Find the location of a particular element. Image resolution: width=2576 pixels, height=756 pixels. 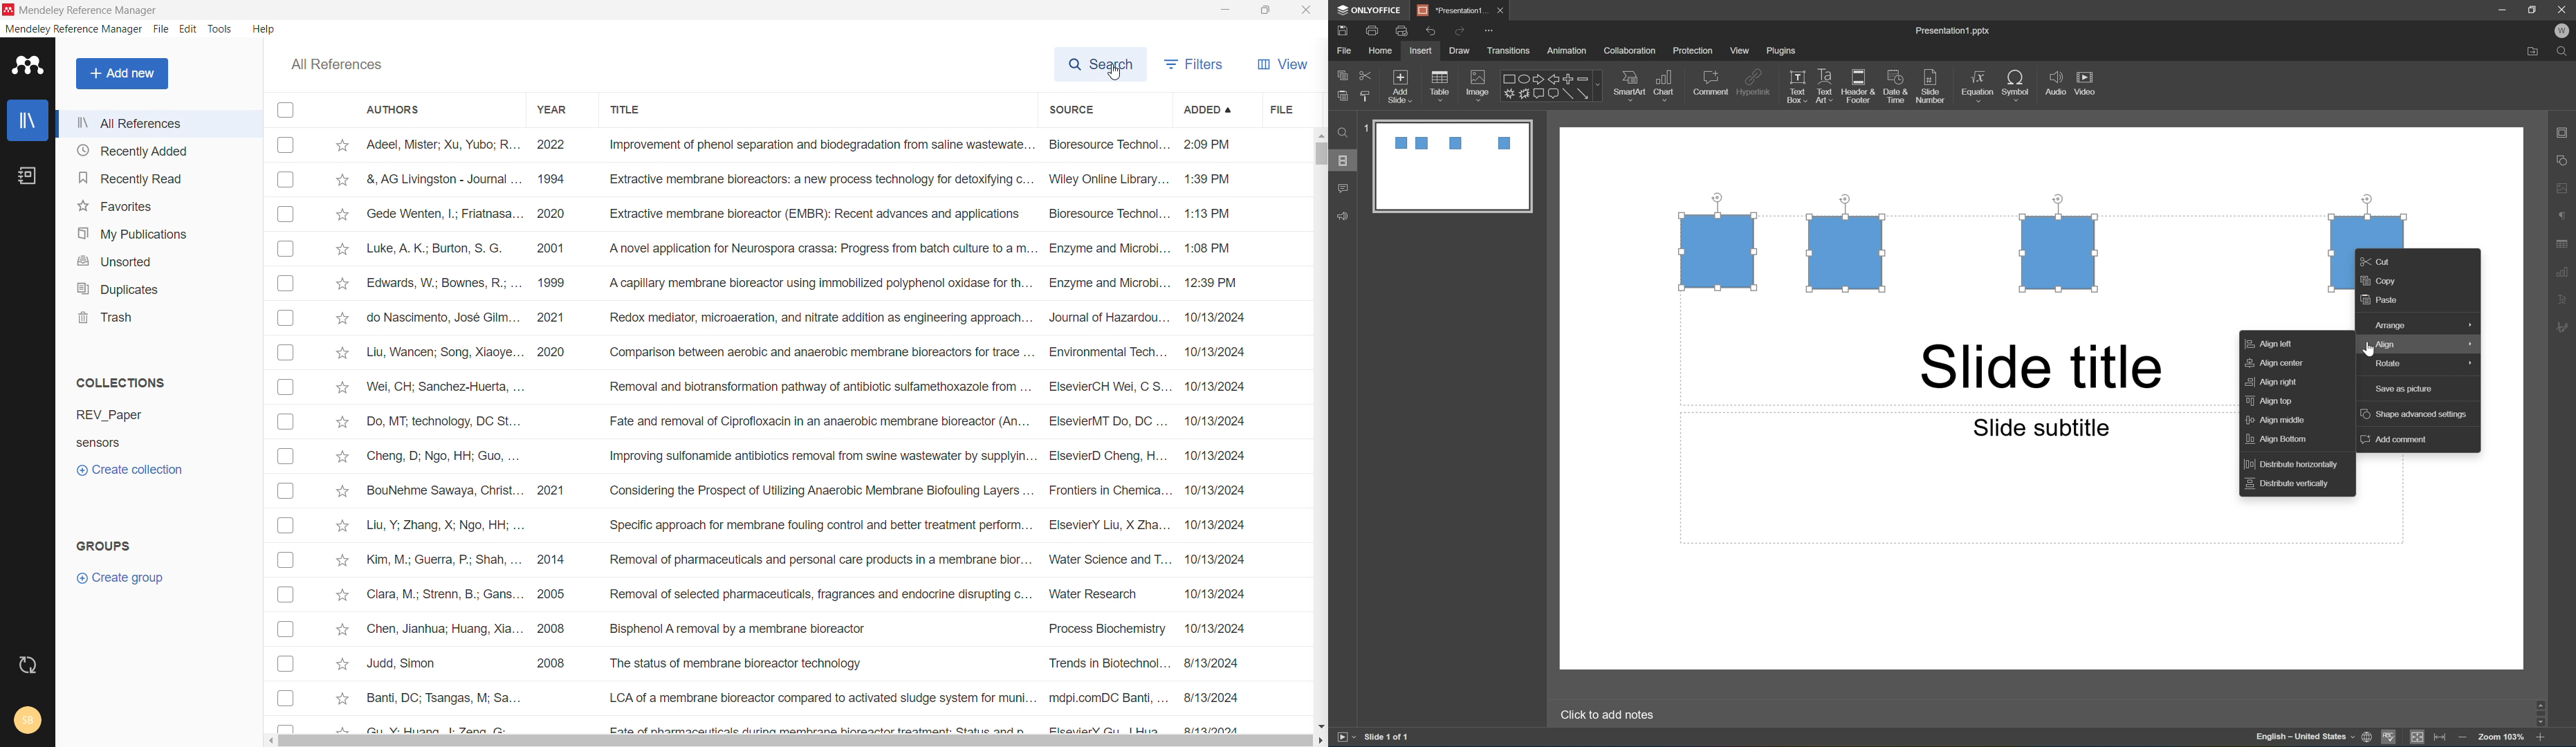

groups is located at coordinates (104, 546).